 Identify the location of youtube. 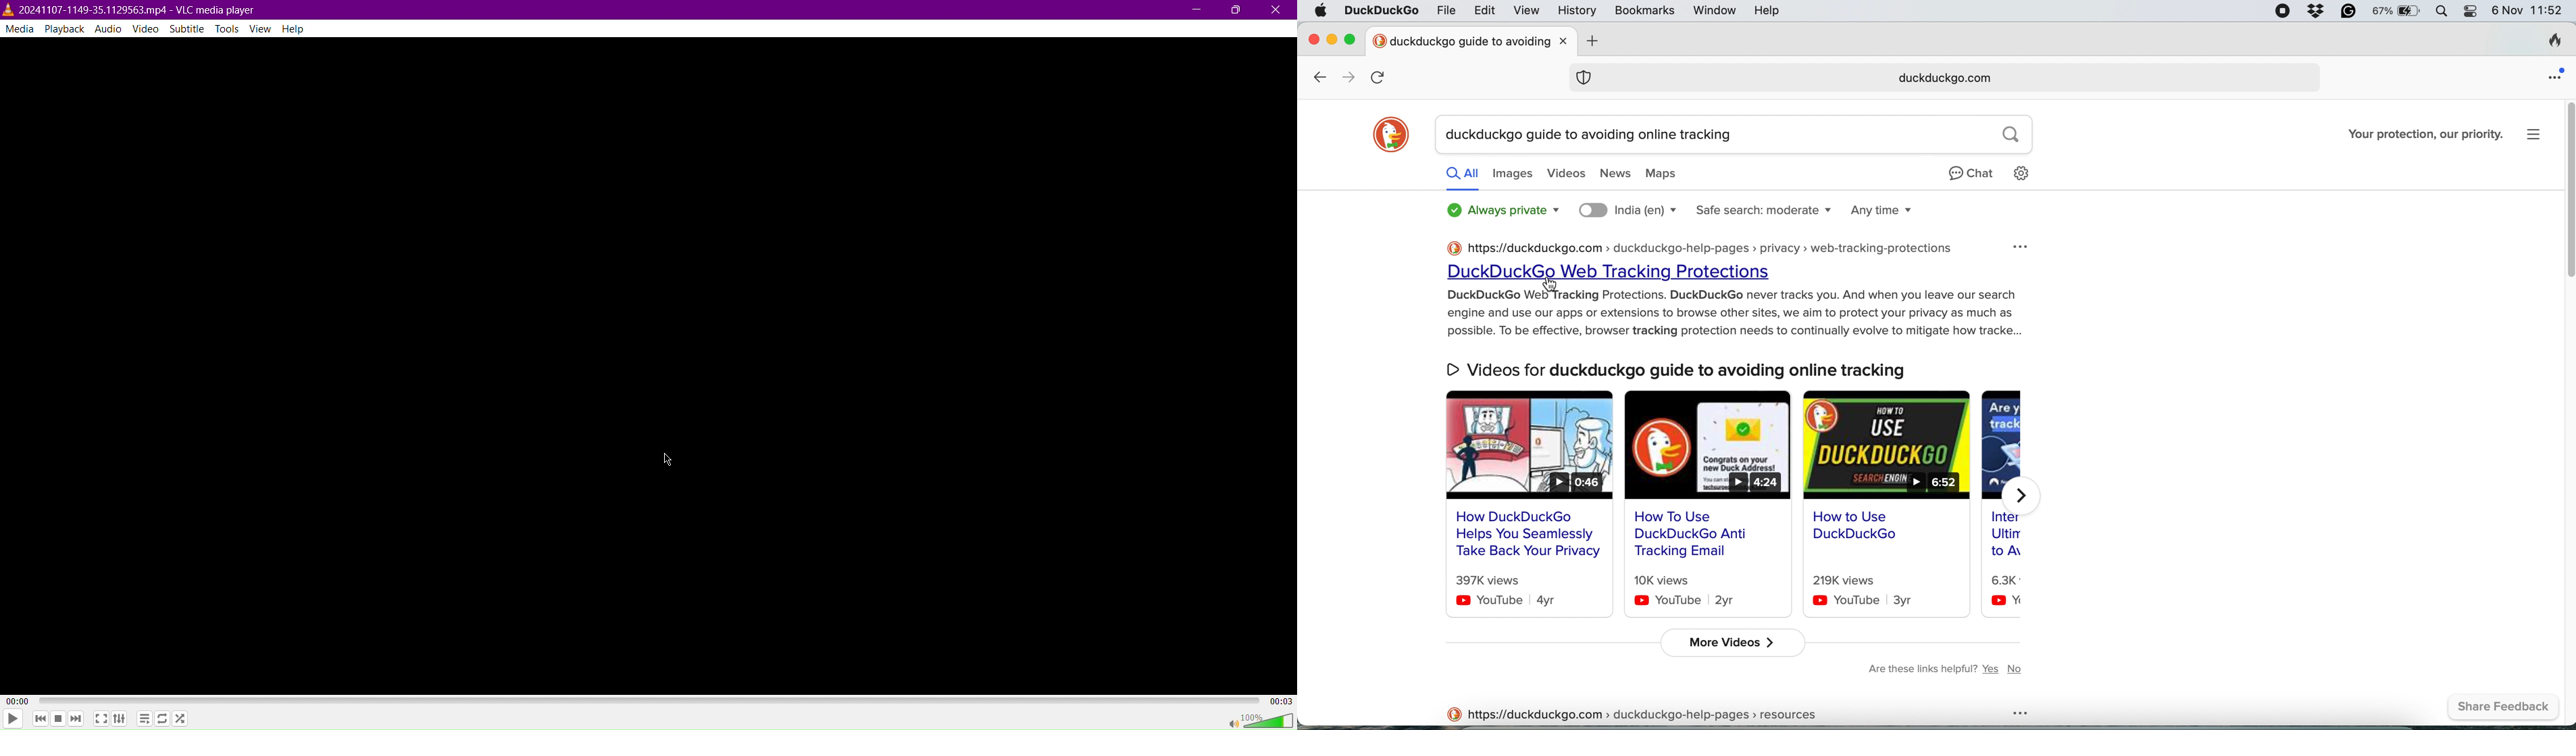
(1694, 601).